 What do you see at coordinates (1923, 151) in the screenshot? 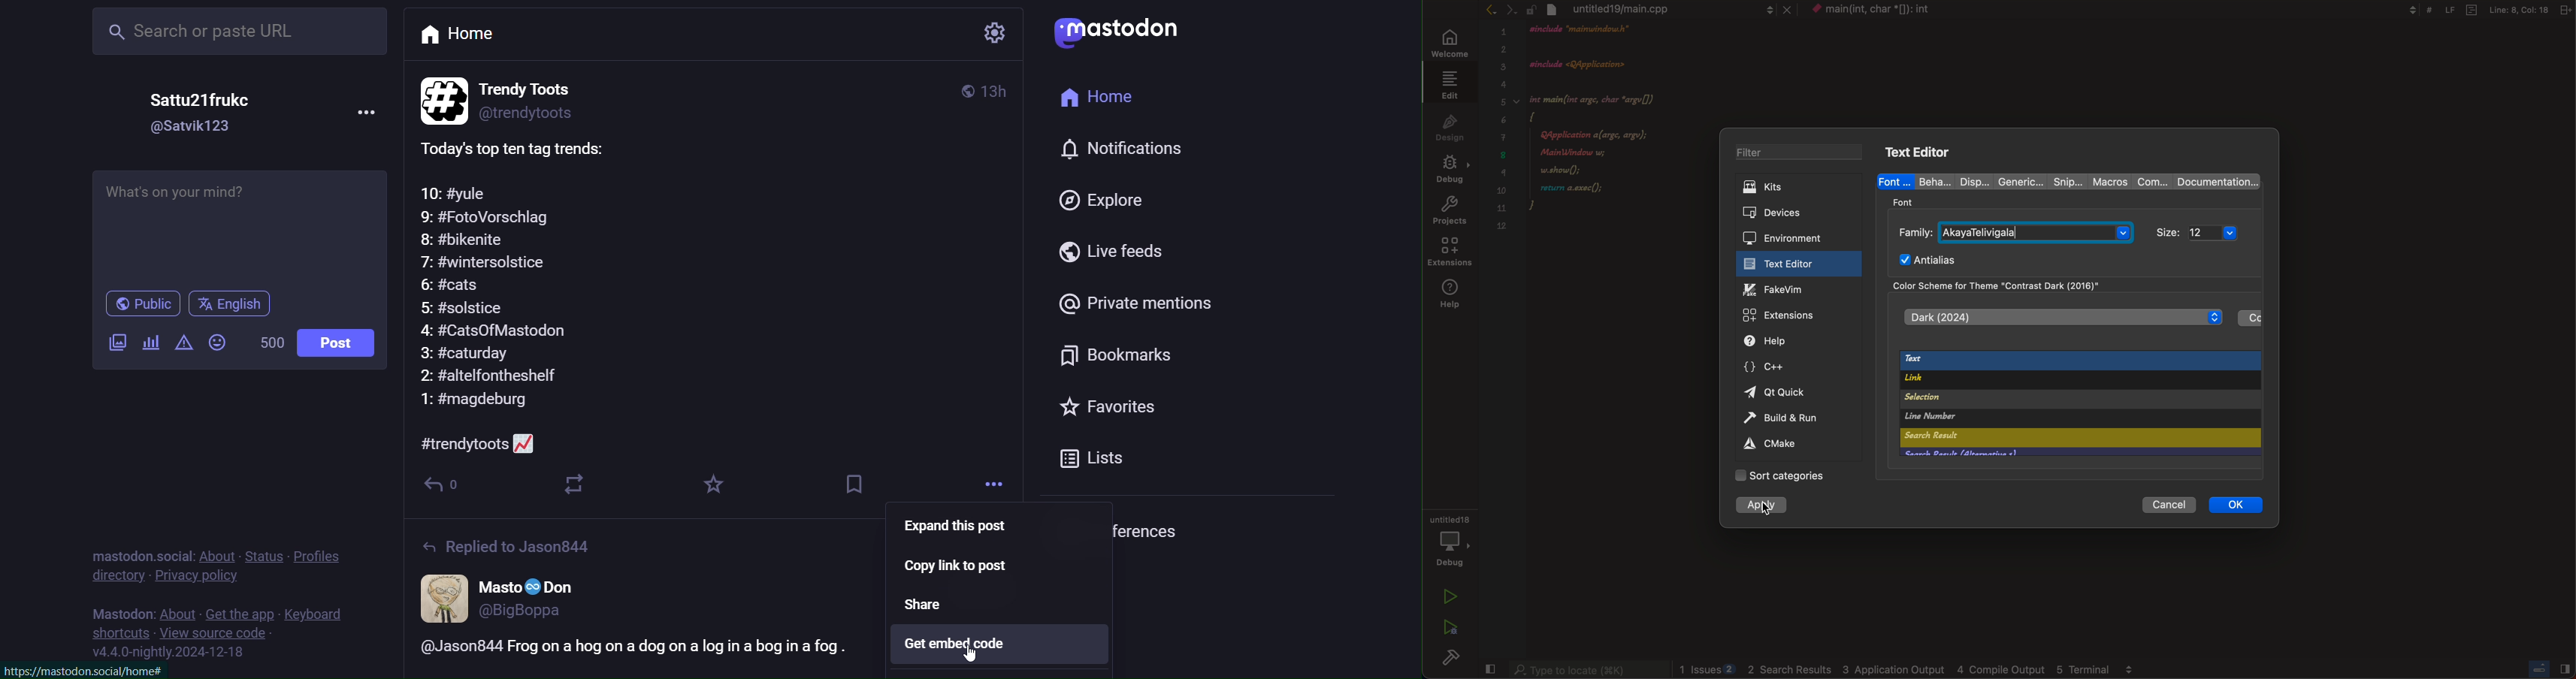
I see `text editor` at bounding box center [1923, 151].